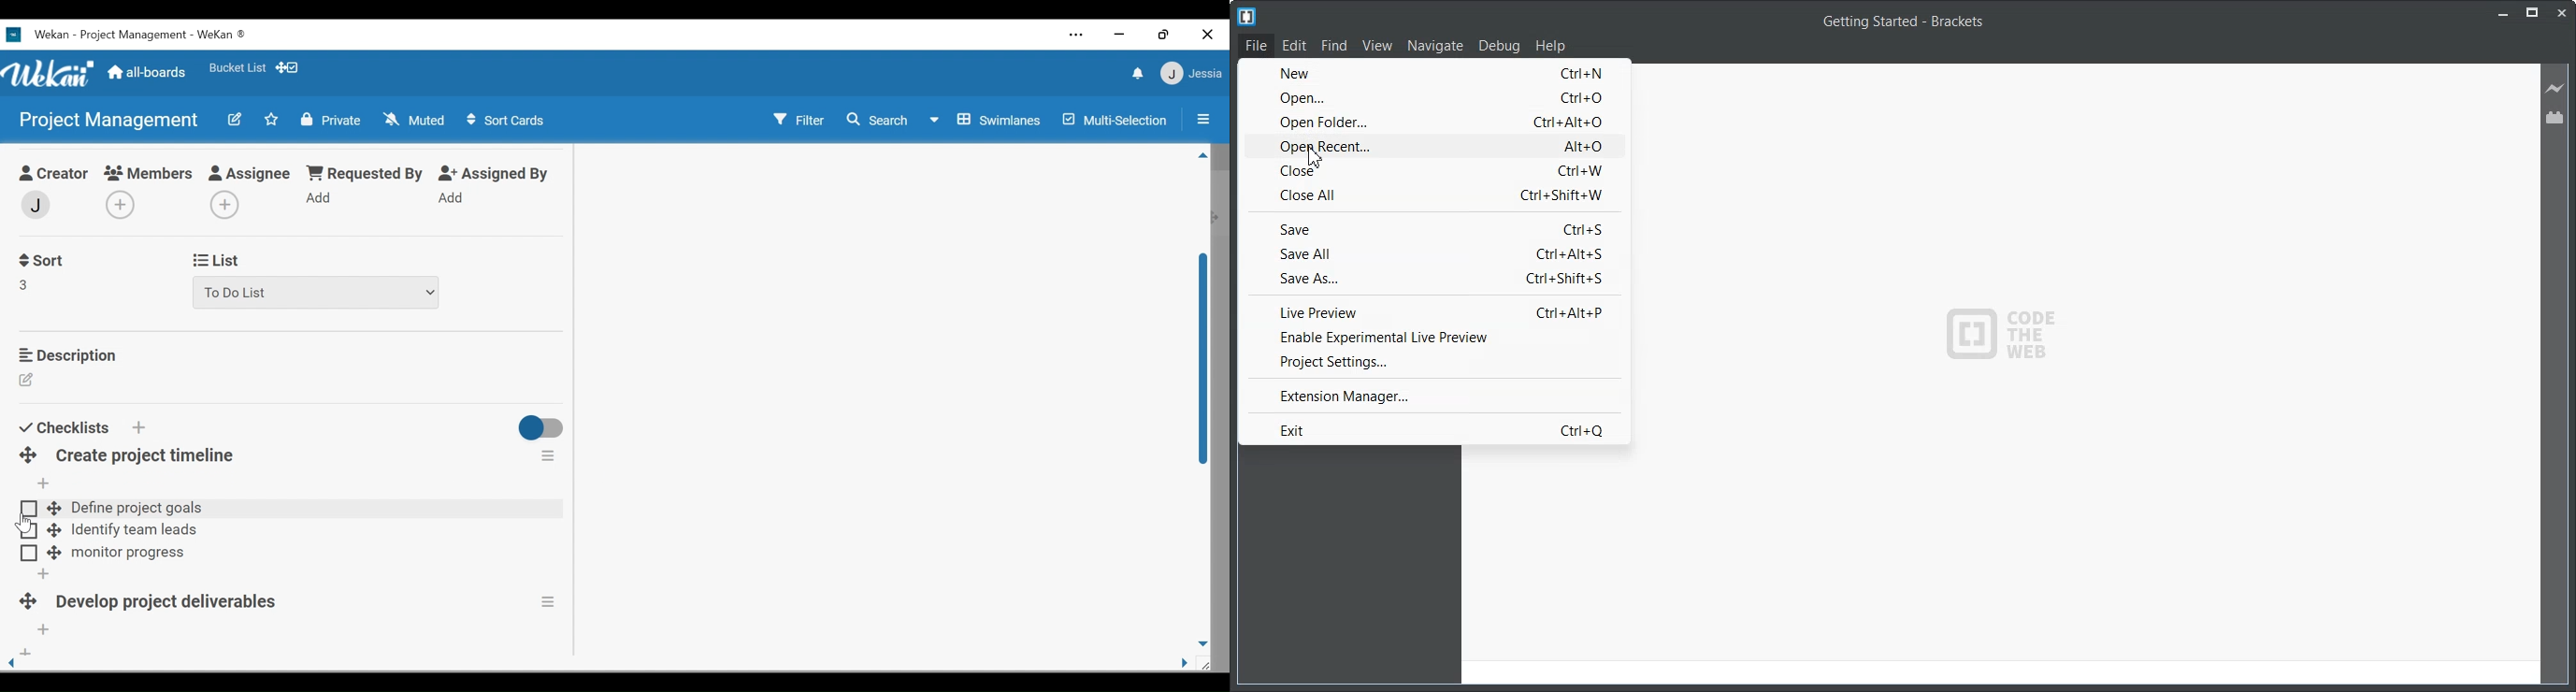 This screenshot has width=2576, height=700. I want to click on Save As, so click(1434, 278).